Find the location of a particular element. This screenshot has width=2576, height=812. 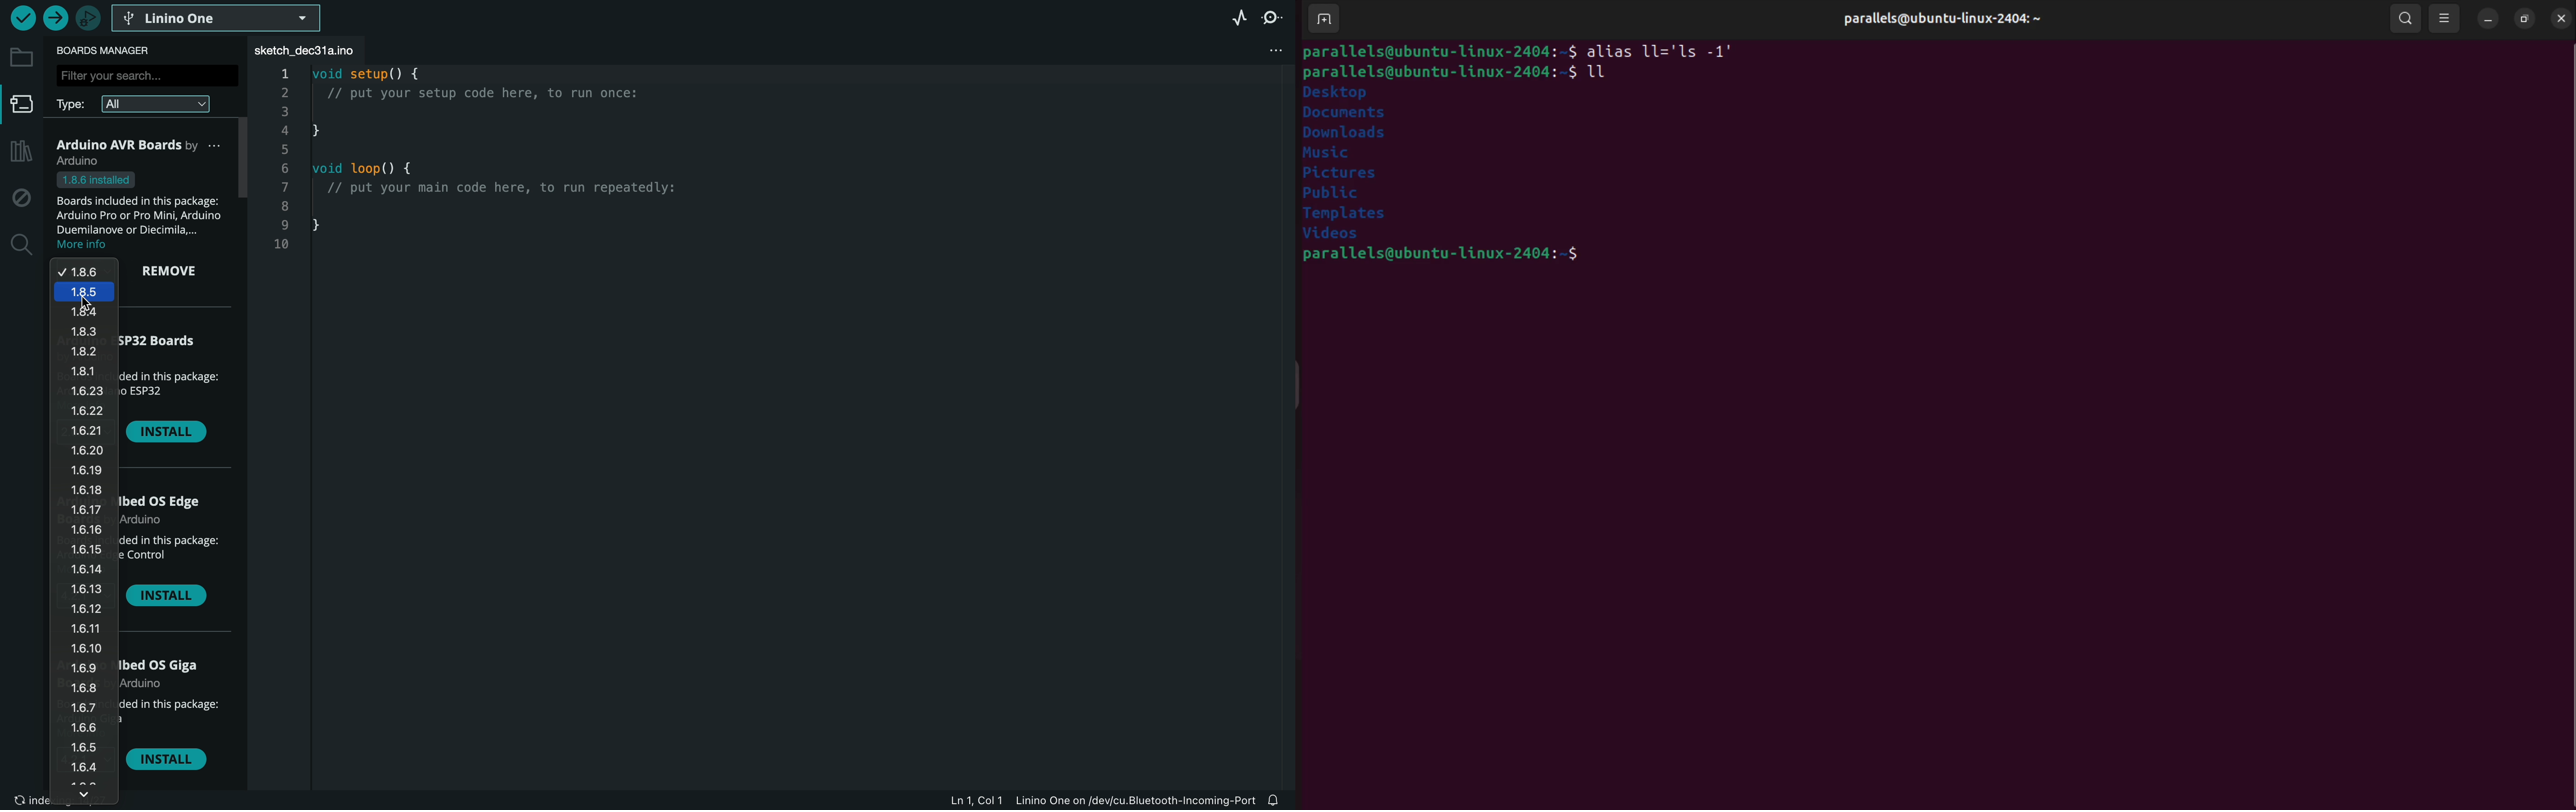

alias 11="ls -1" is located at coordinates (1669, 49).